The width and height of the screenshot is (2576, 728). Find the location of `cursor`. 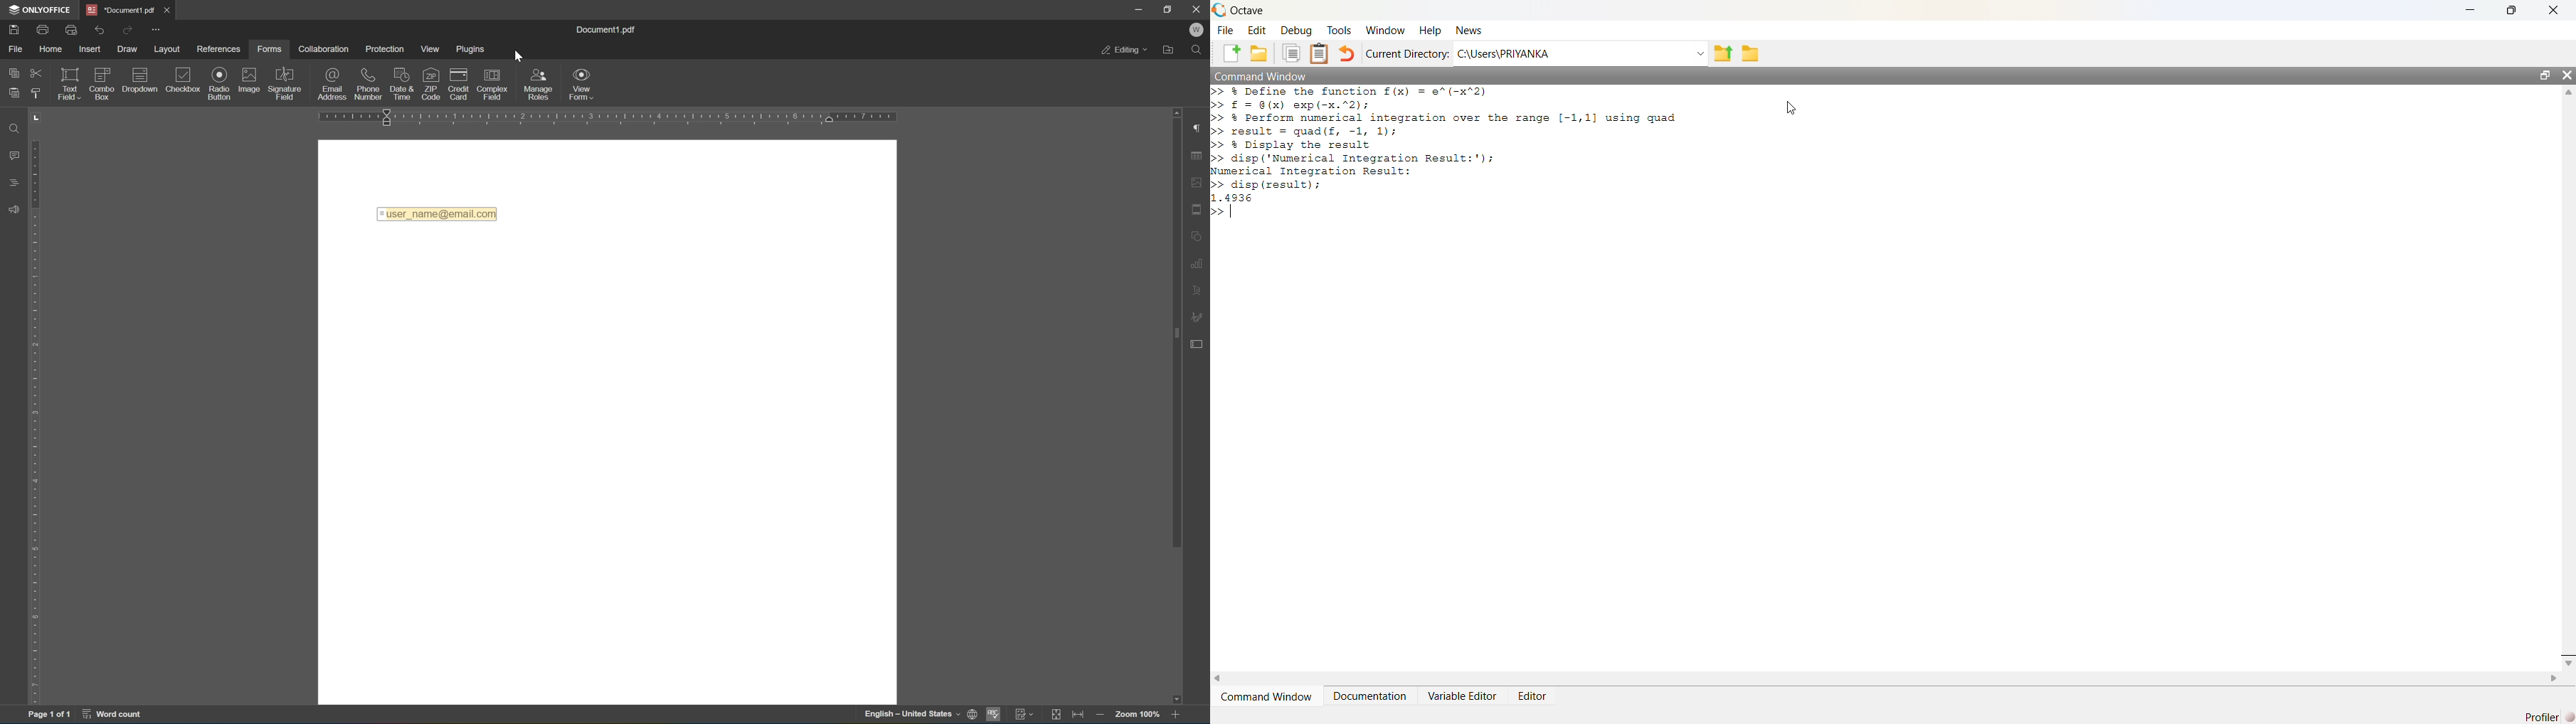

cursor is located at coordinates (1790, 108).